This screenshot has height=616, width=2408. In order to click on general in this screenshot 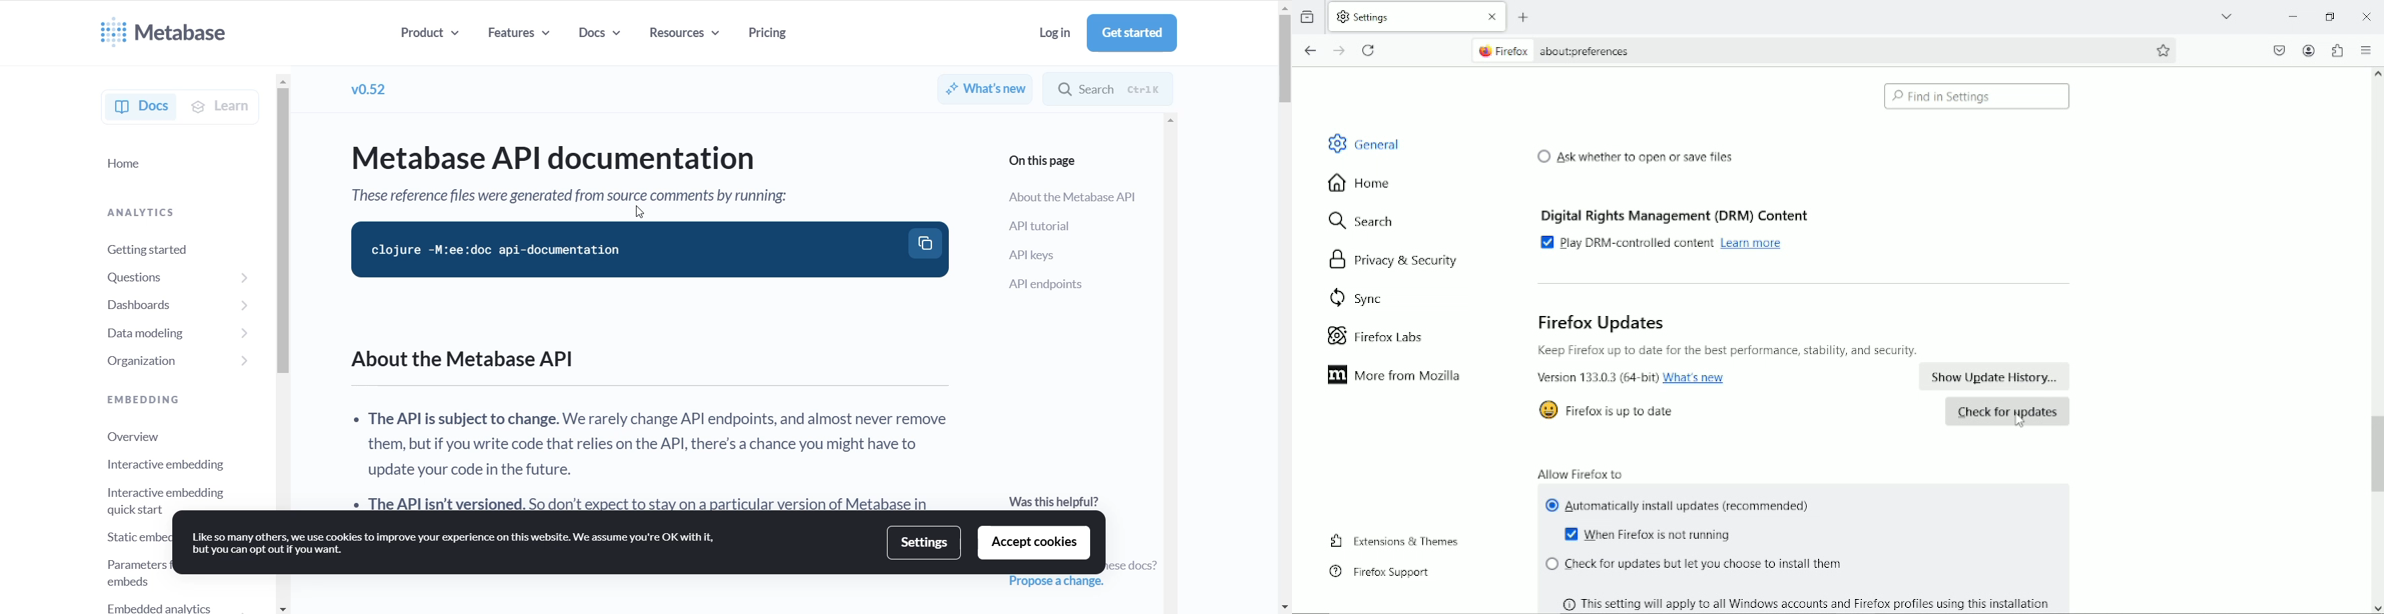, I will do `click(1363, 143)`.